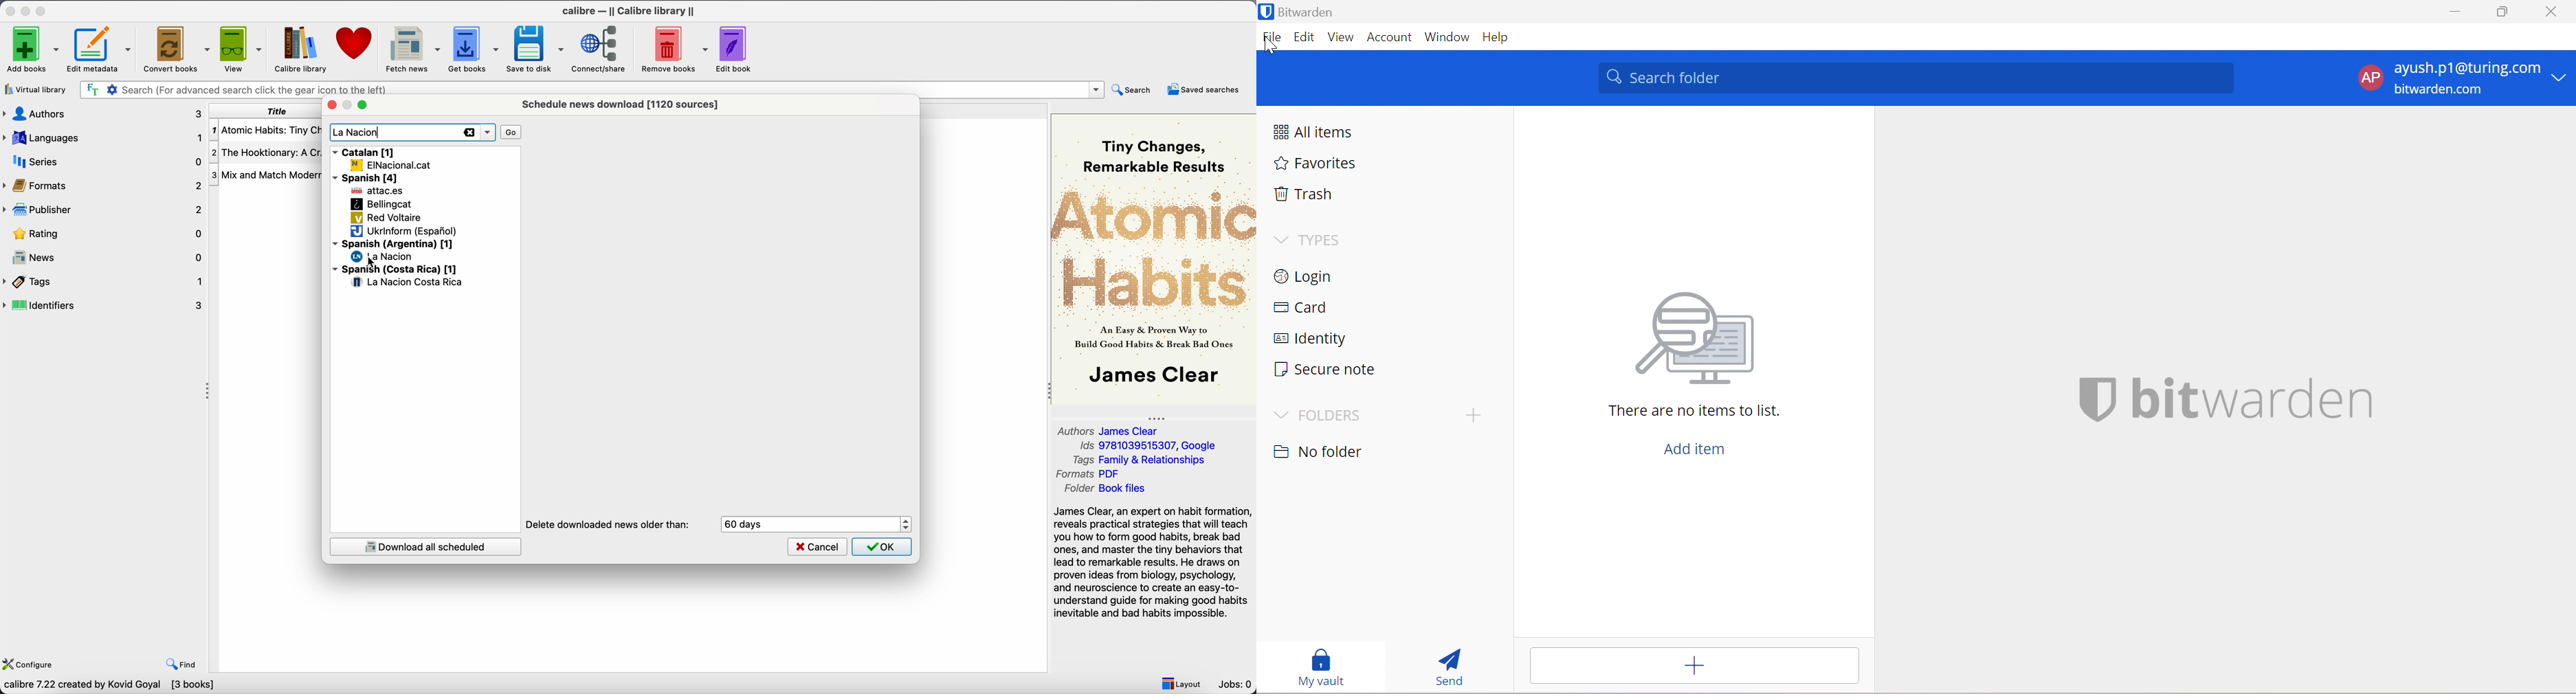  I want to click on Drop Down, so click(1283, 416).